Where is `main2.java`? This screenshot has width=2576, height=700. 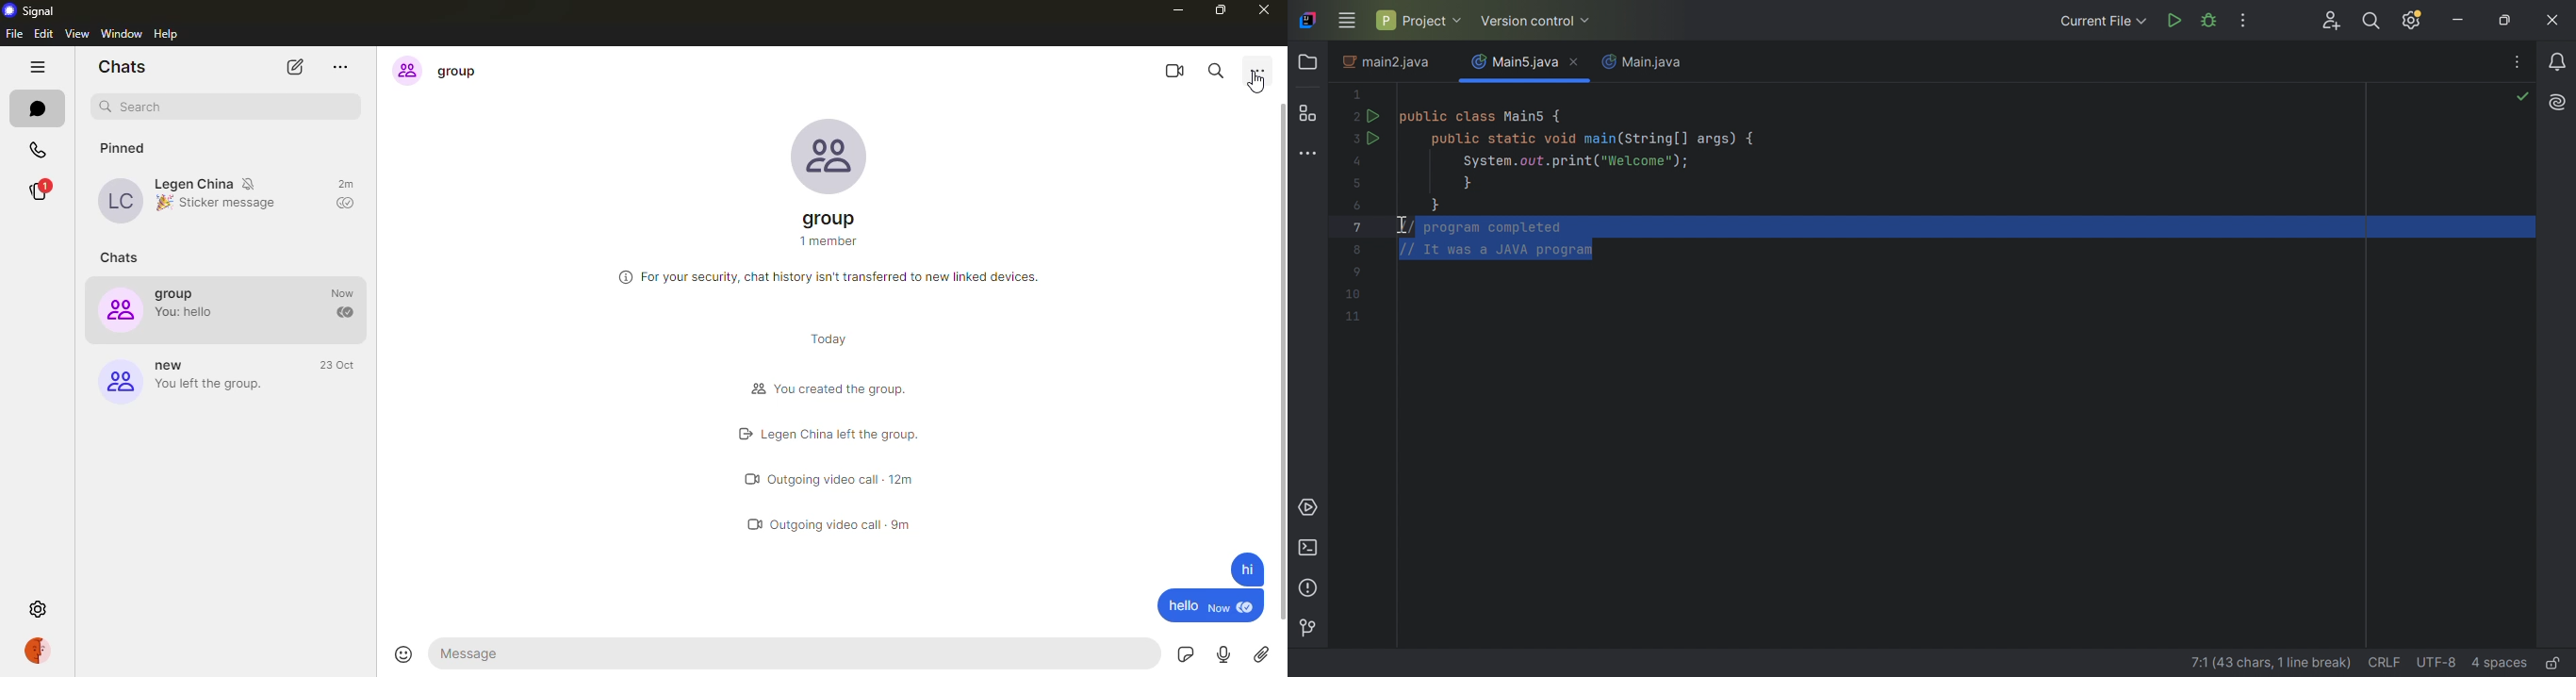 main2.java is located at coordinates (1388, 64).